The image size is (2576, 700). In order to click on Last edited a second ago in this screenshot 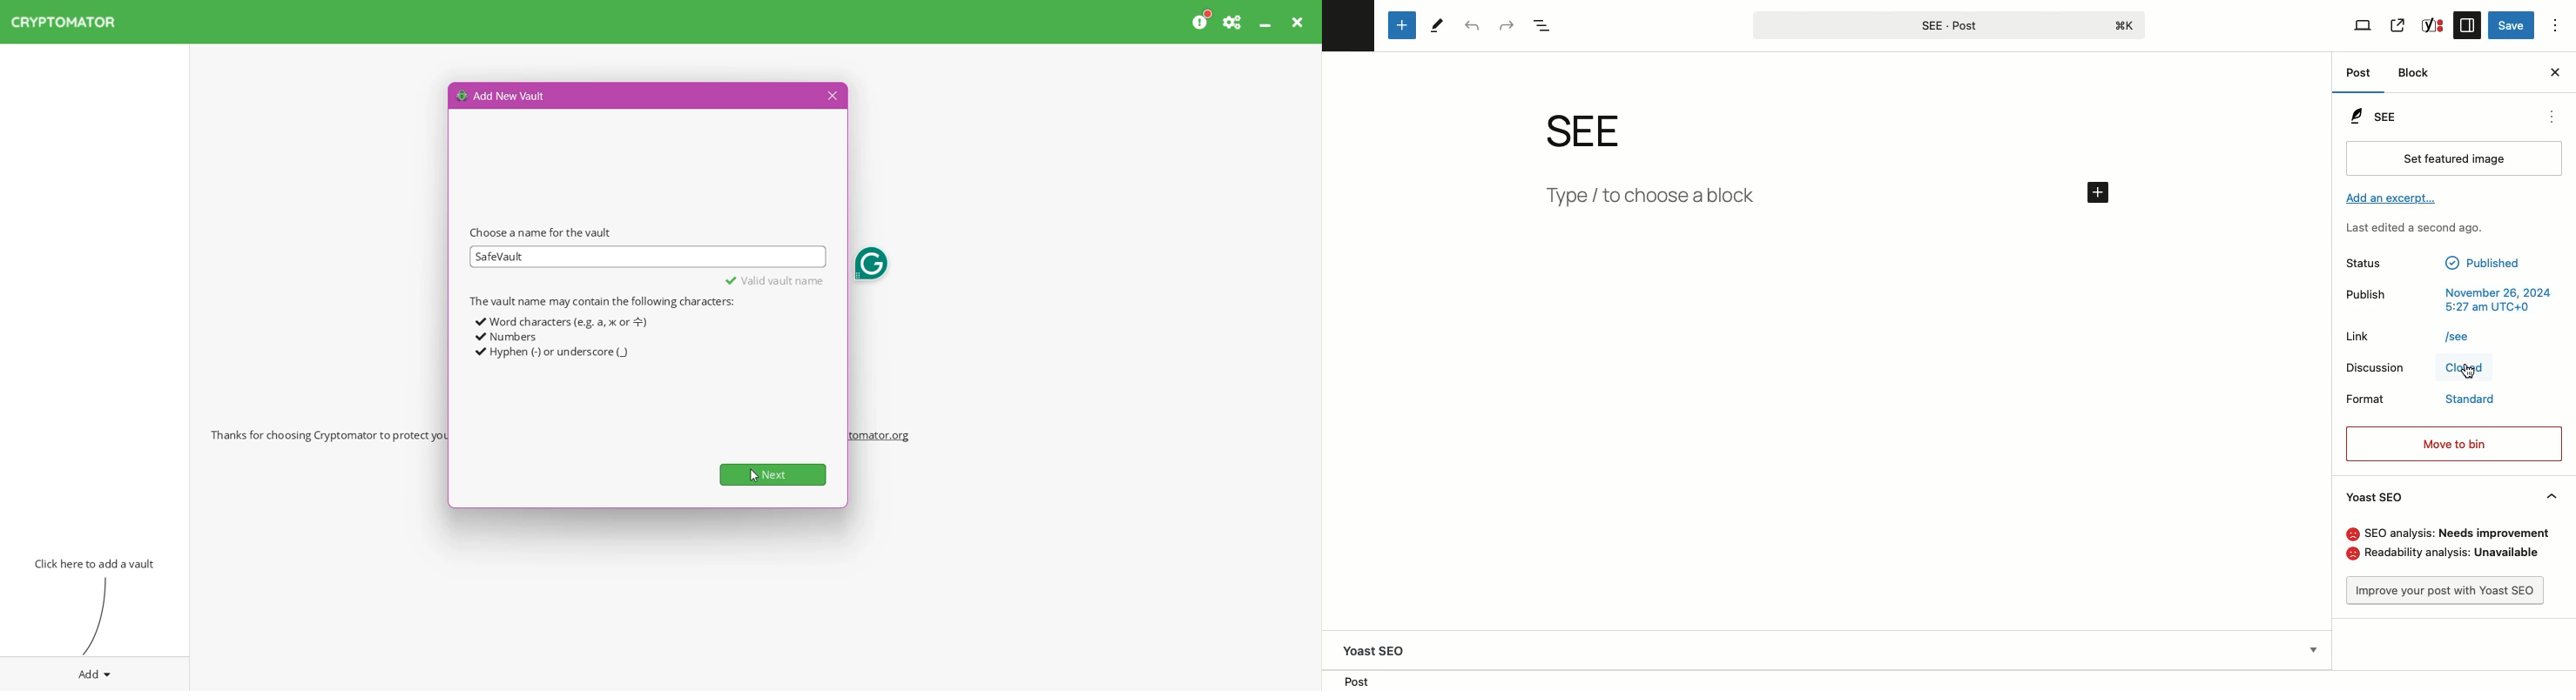, I will do `click(2423, 229)`.